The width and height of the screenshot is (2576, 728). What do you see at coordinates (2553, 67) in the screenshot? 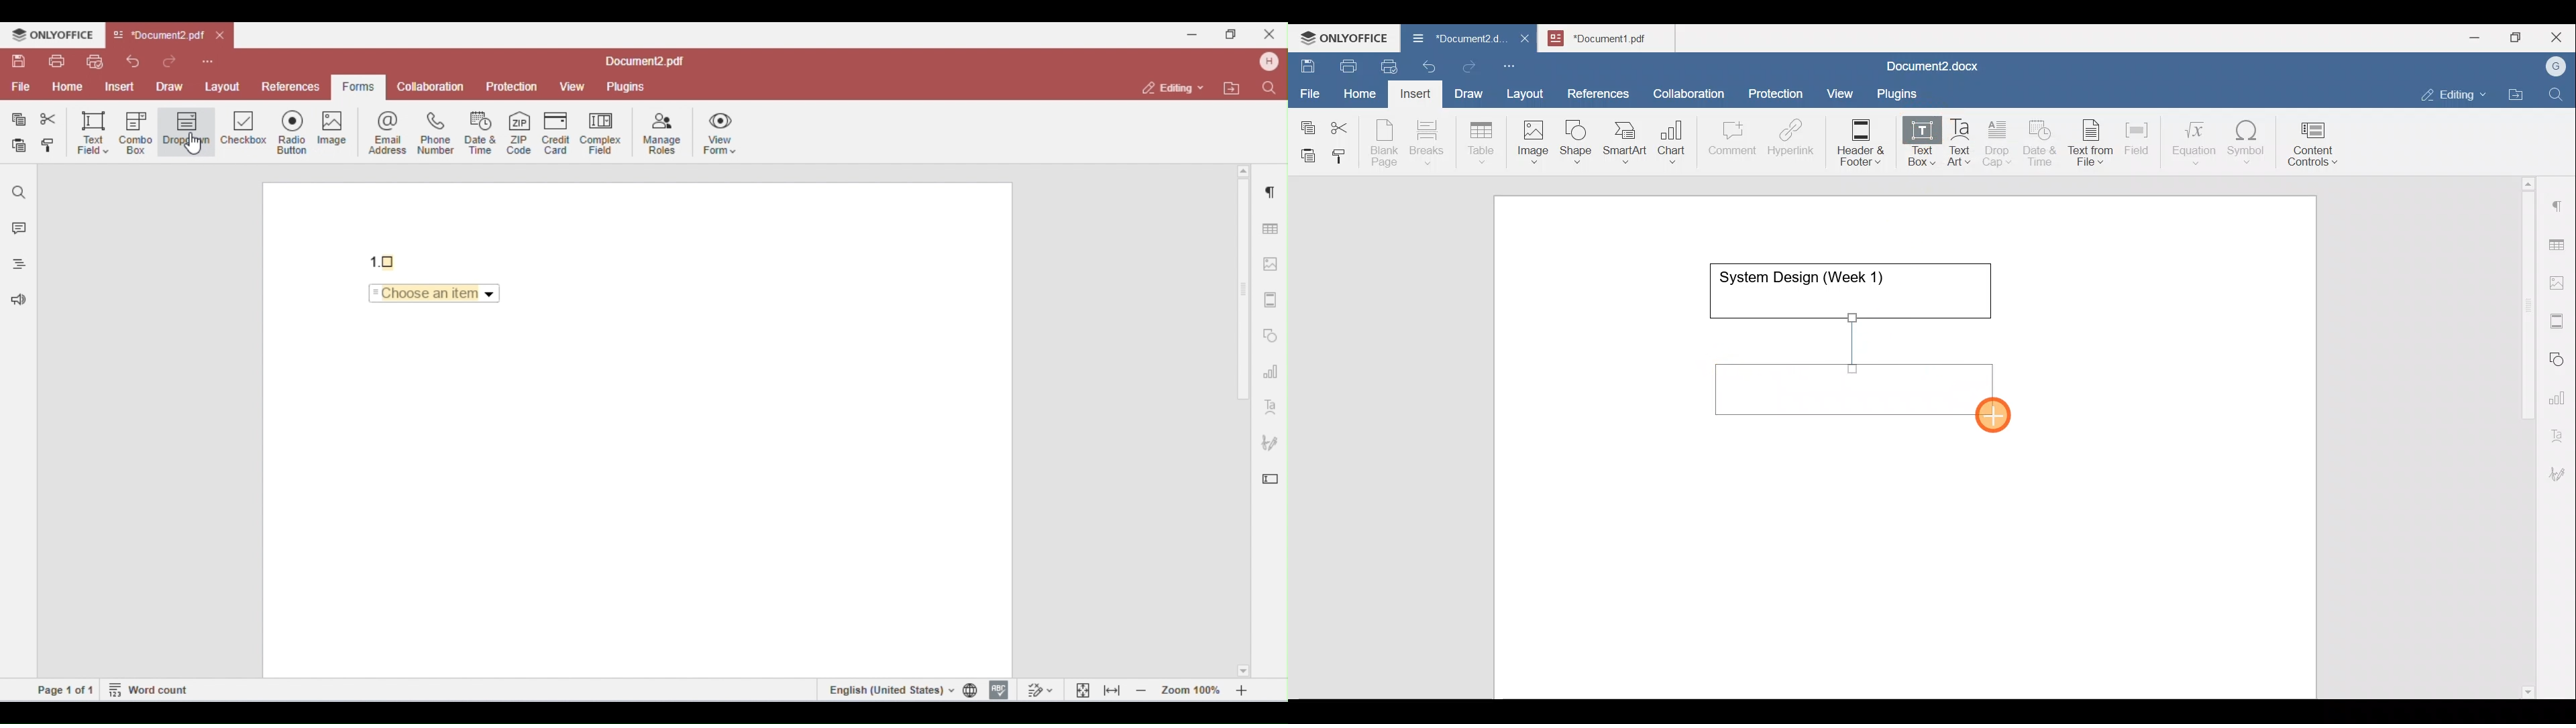
I see `Account name` at bounding box center [2553, 67].